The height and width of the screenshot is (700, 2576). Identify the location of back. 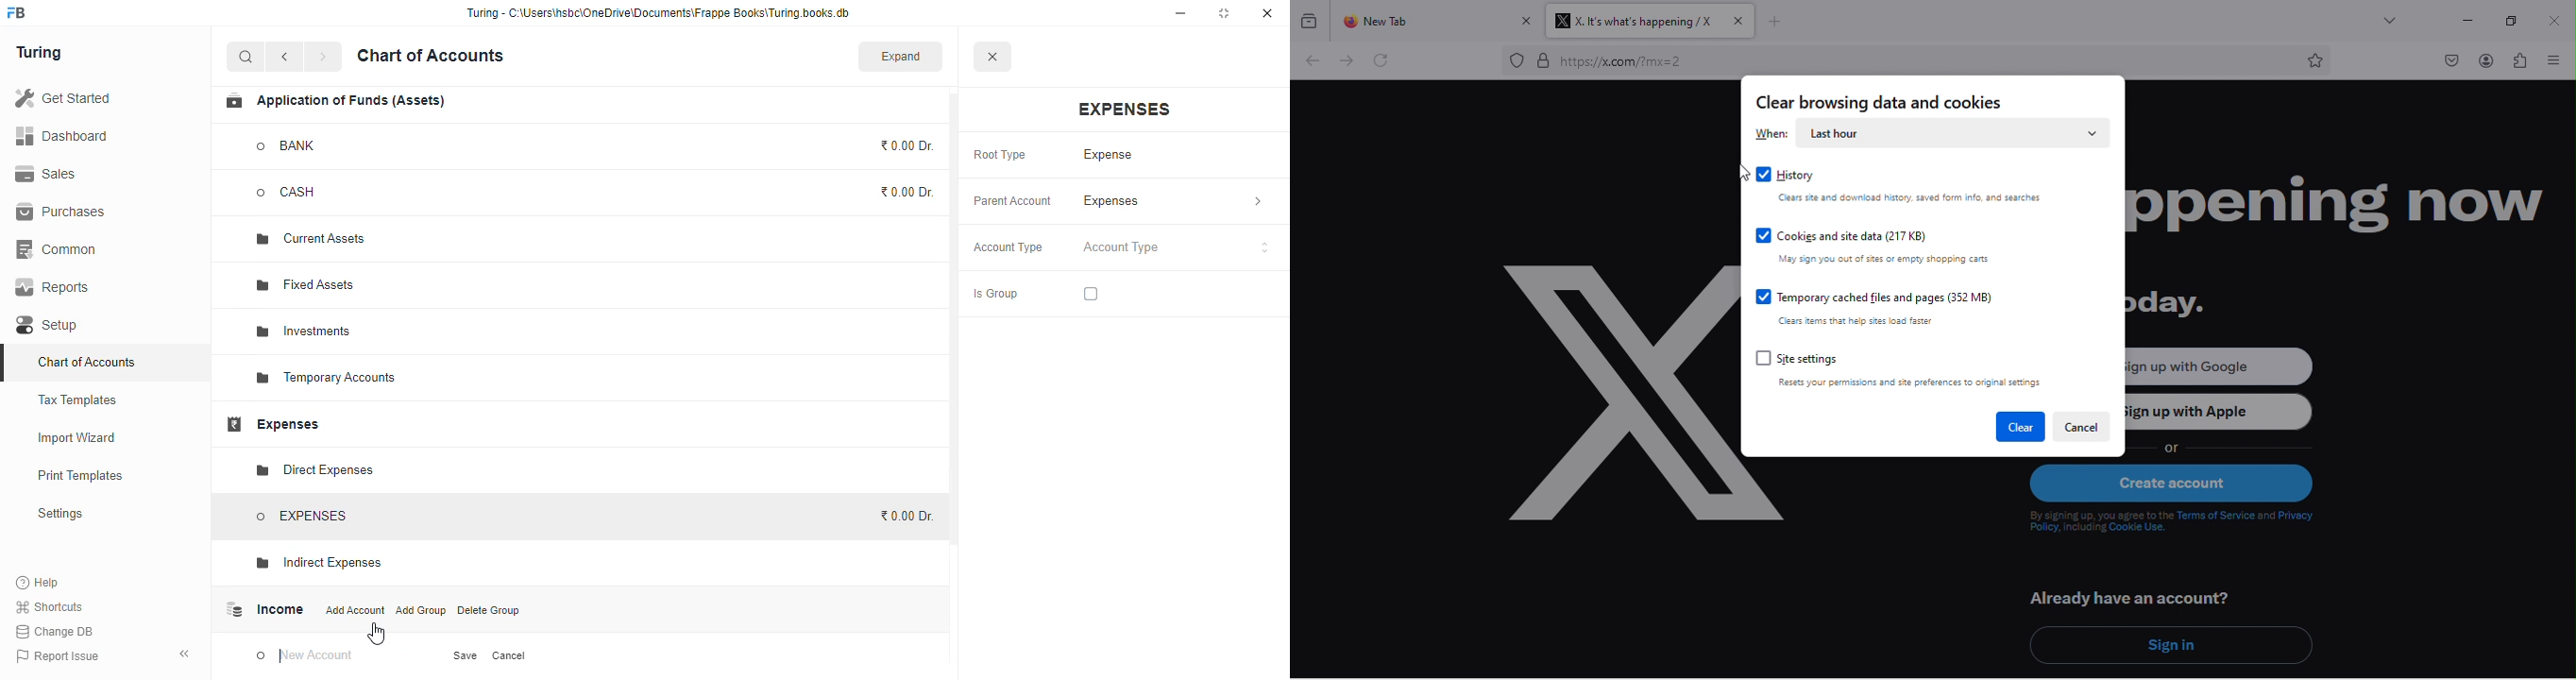
(284, 57).